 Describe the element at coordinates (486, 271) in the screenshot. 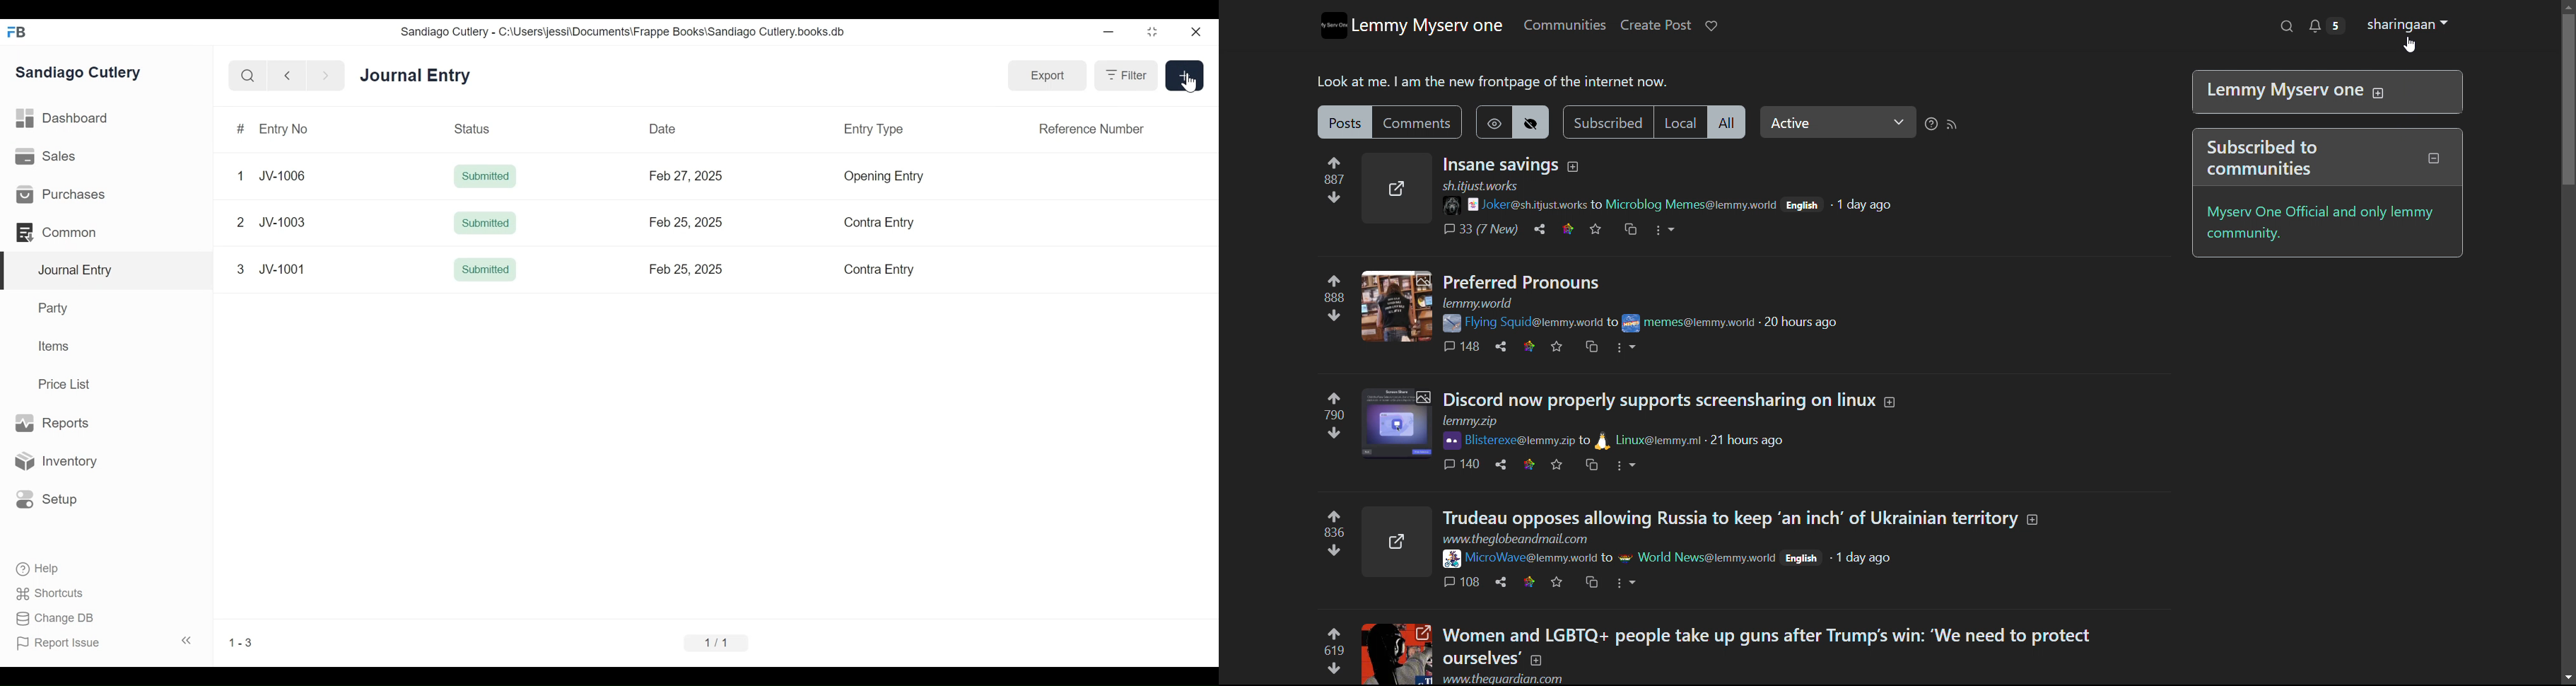

I see `Submitted` at that location.